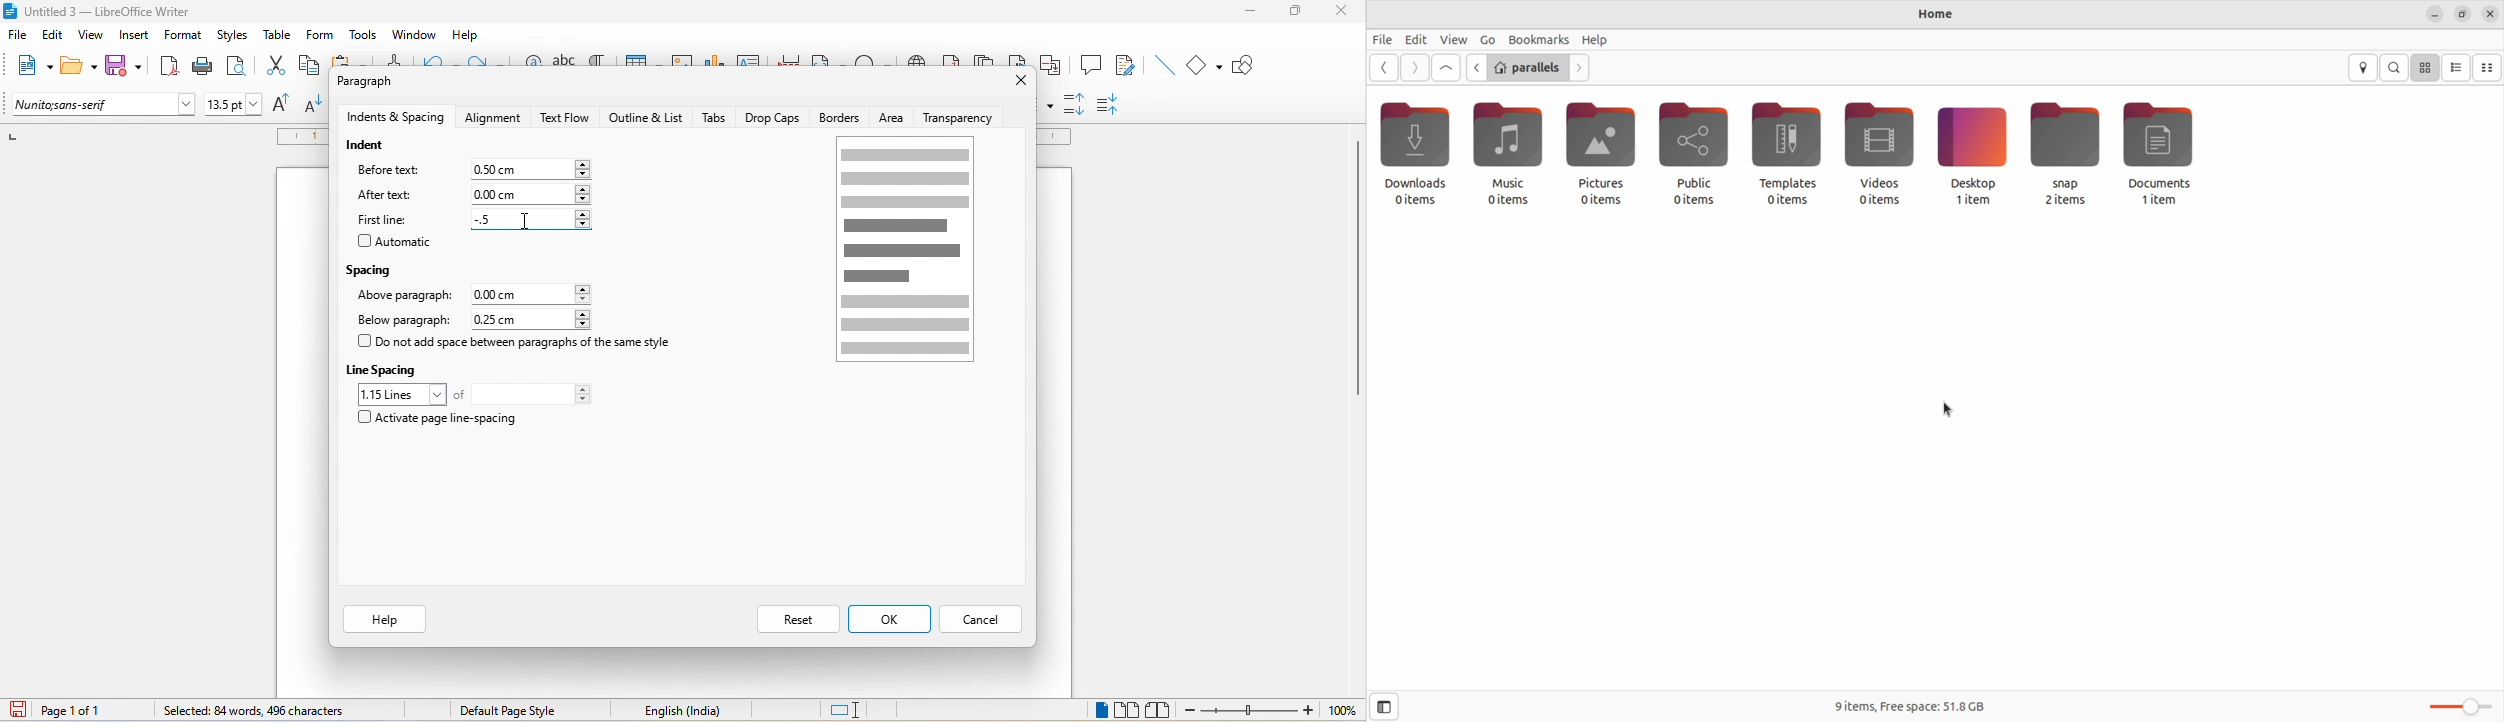 The width and height of the screenshot is (2520, 728). I want to click on borders, so click(838, 118).